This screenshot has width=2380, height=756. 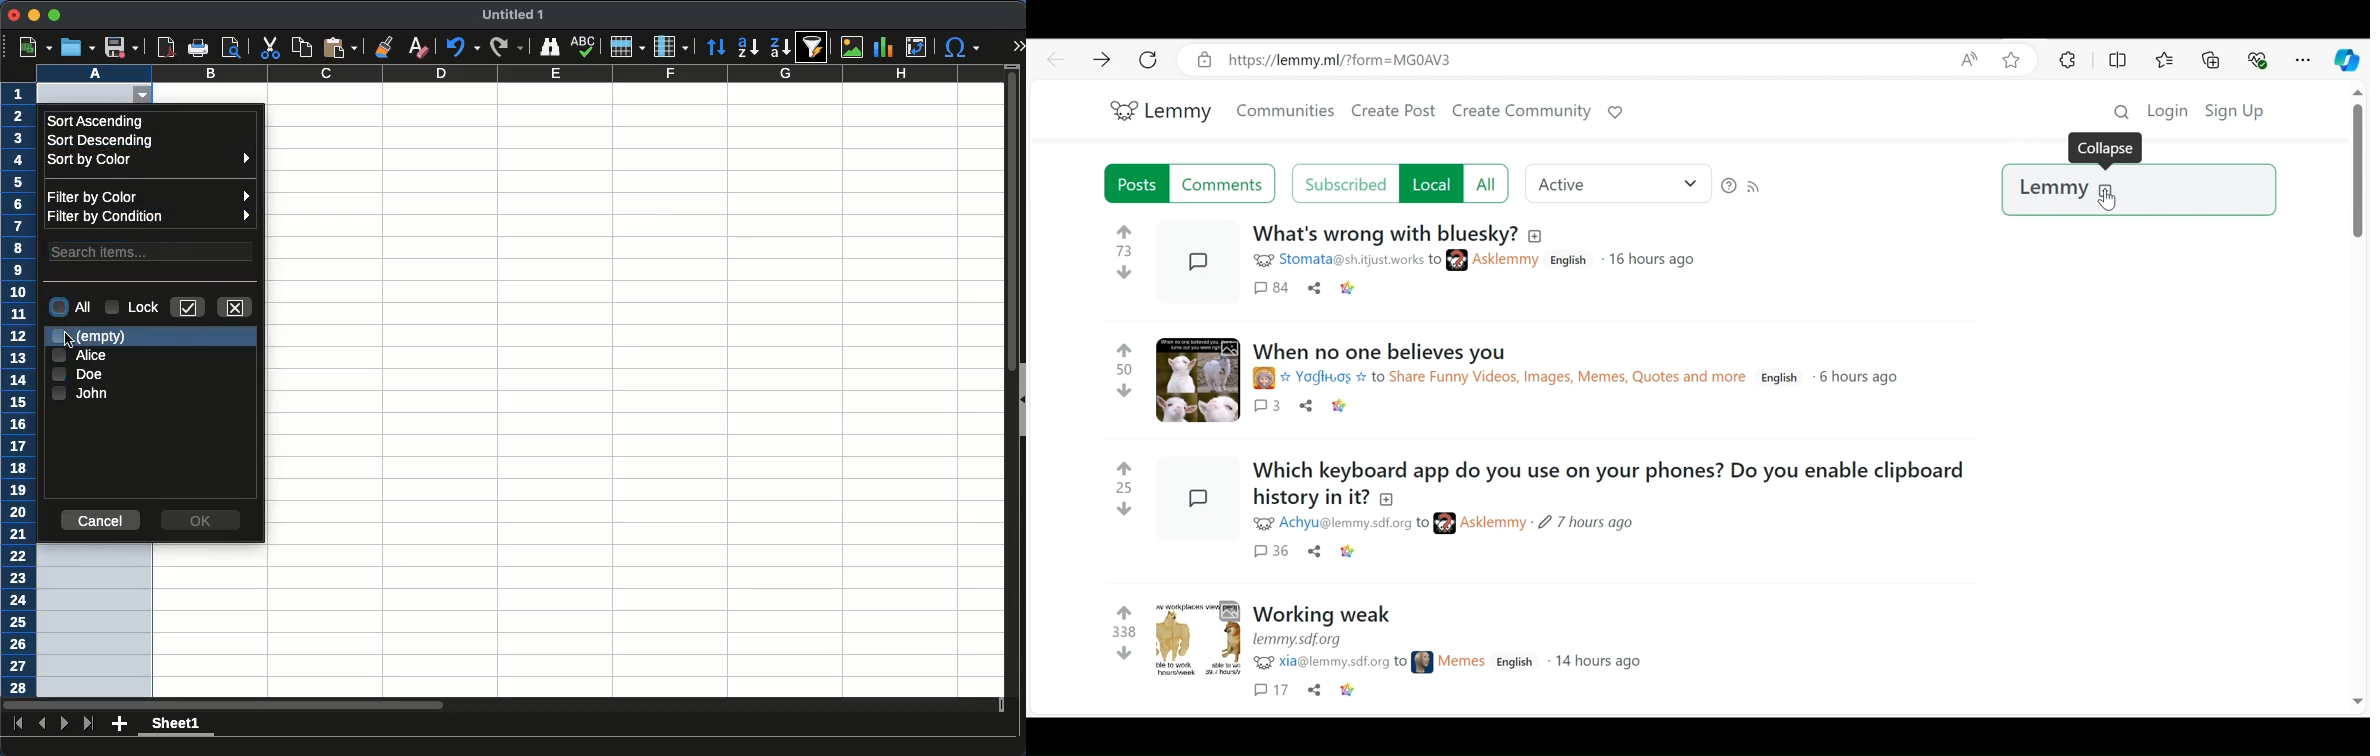 What do you see at coordinates (147, 96) in the screenshot?
I see `autofilter` at bounding box center [147, 96].